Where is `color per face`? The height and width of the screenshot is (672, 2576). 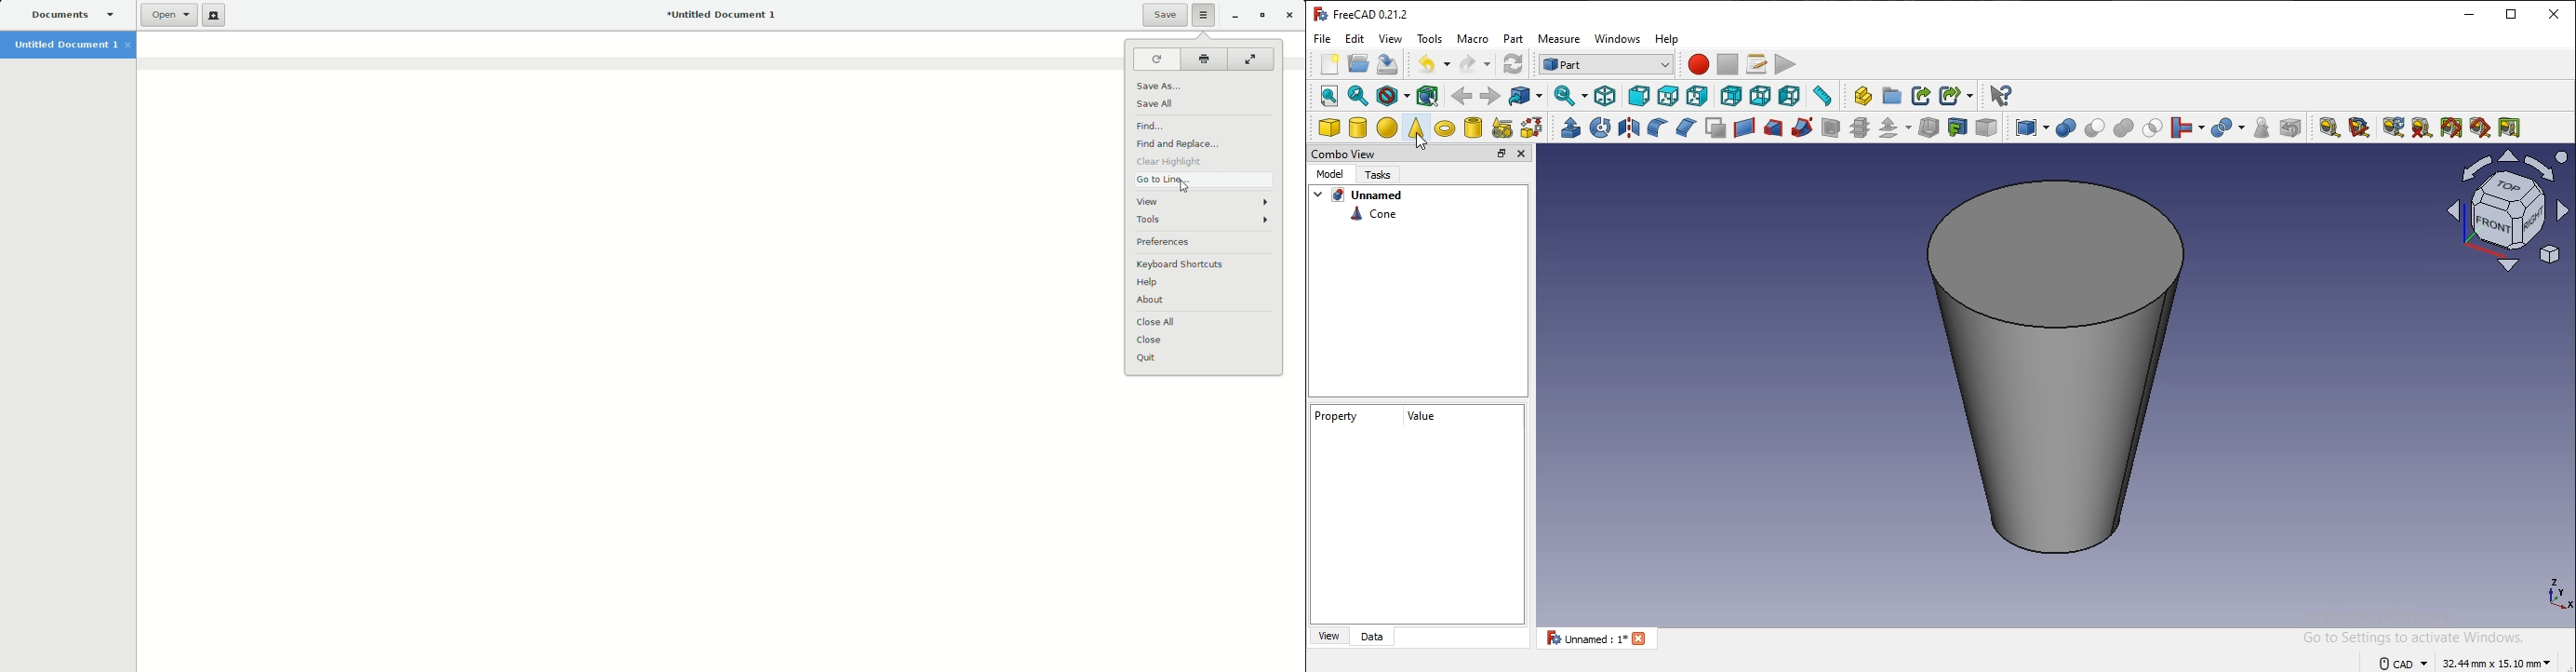 color per face is located at coordinates (1990, 128).